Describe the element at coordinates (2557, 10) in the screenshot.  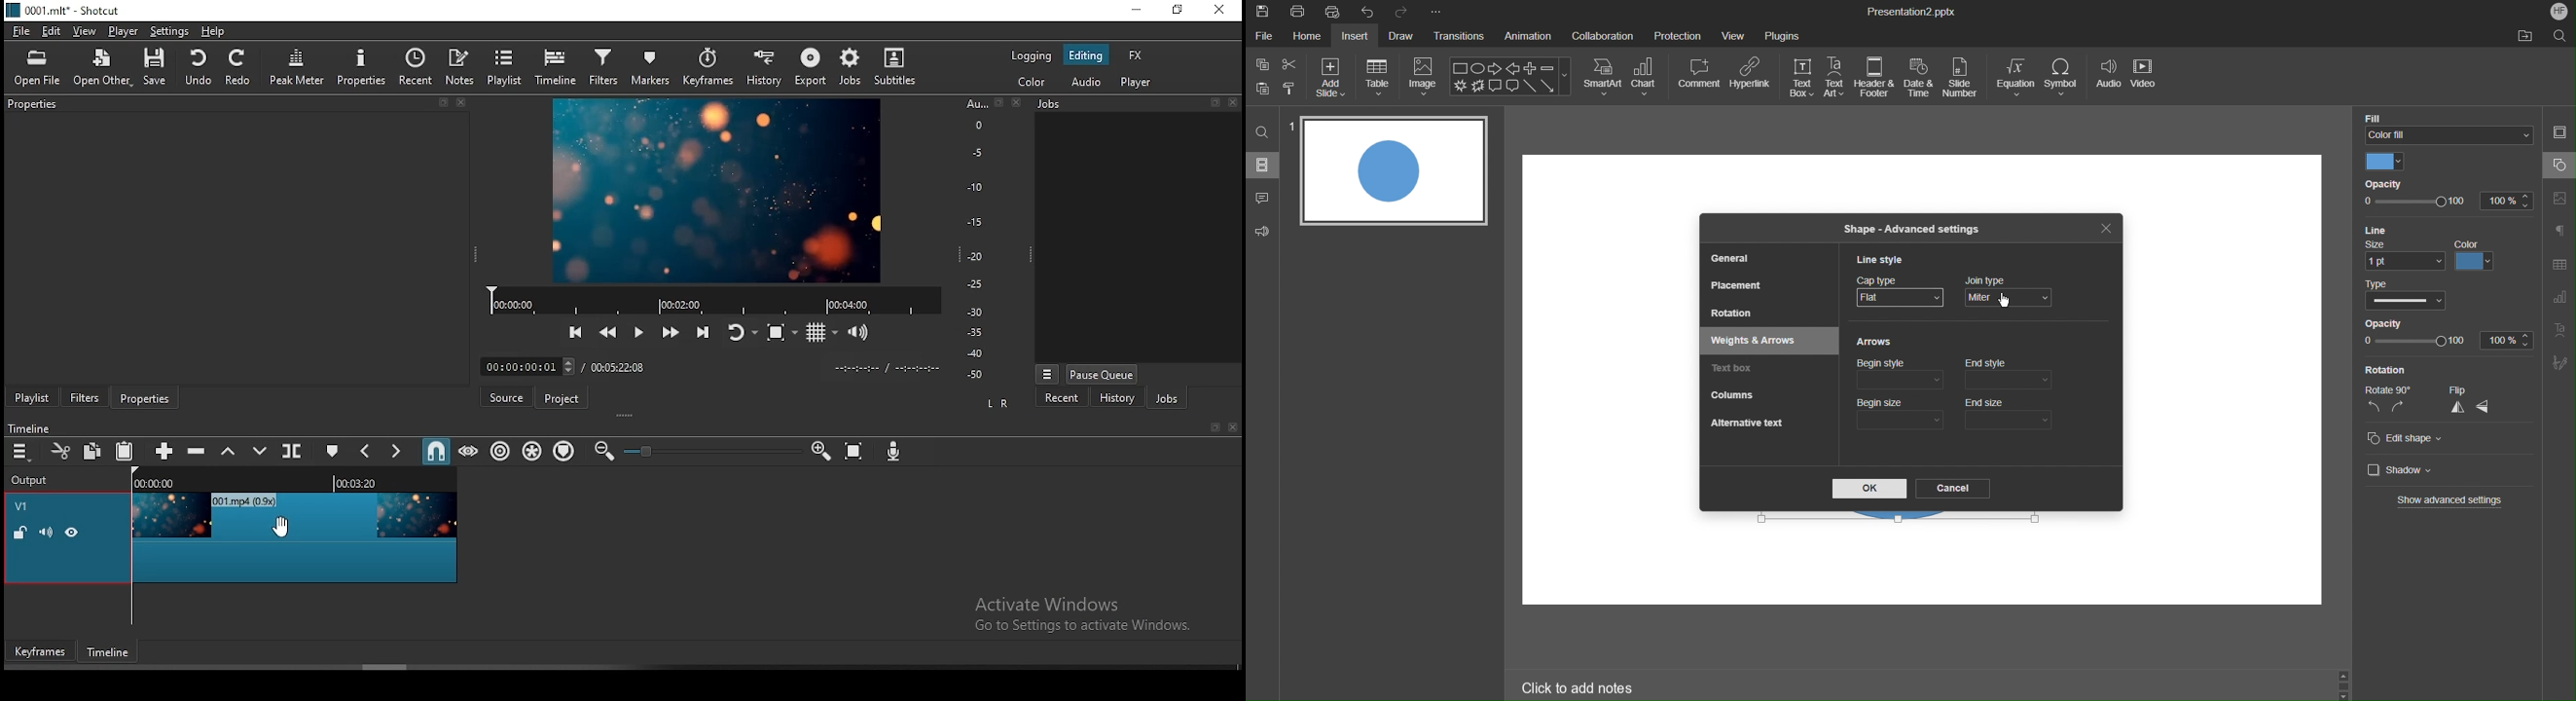
I see `Account` at that location.